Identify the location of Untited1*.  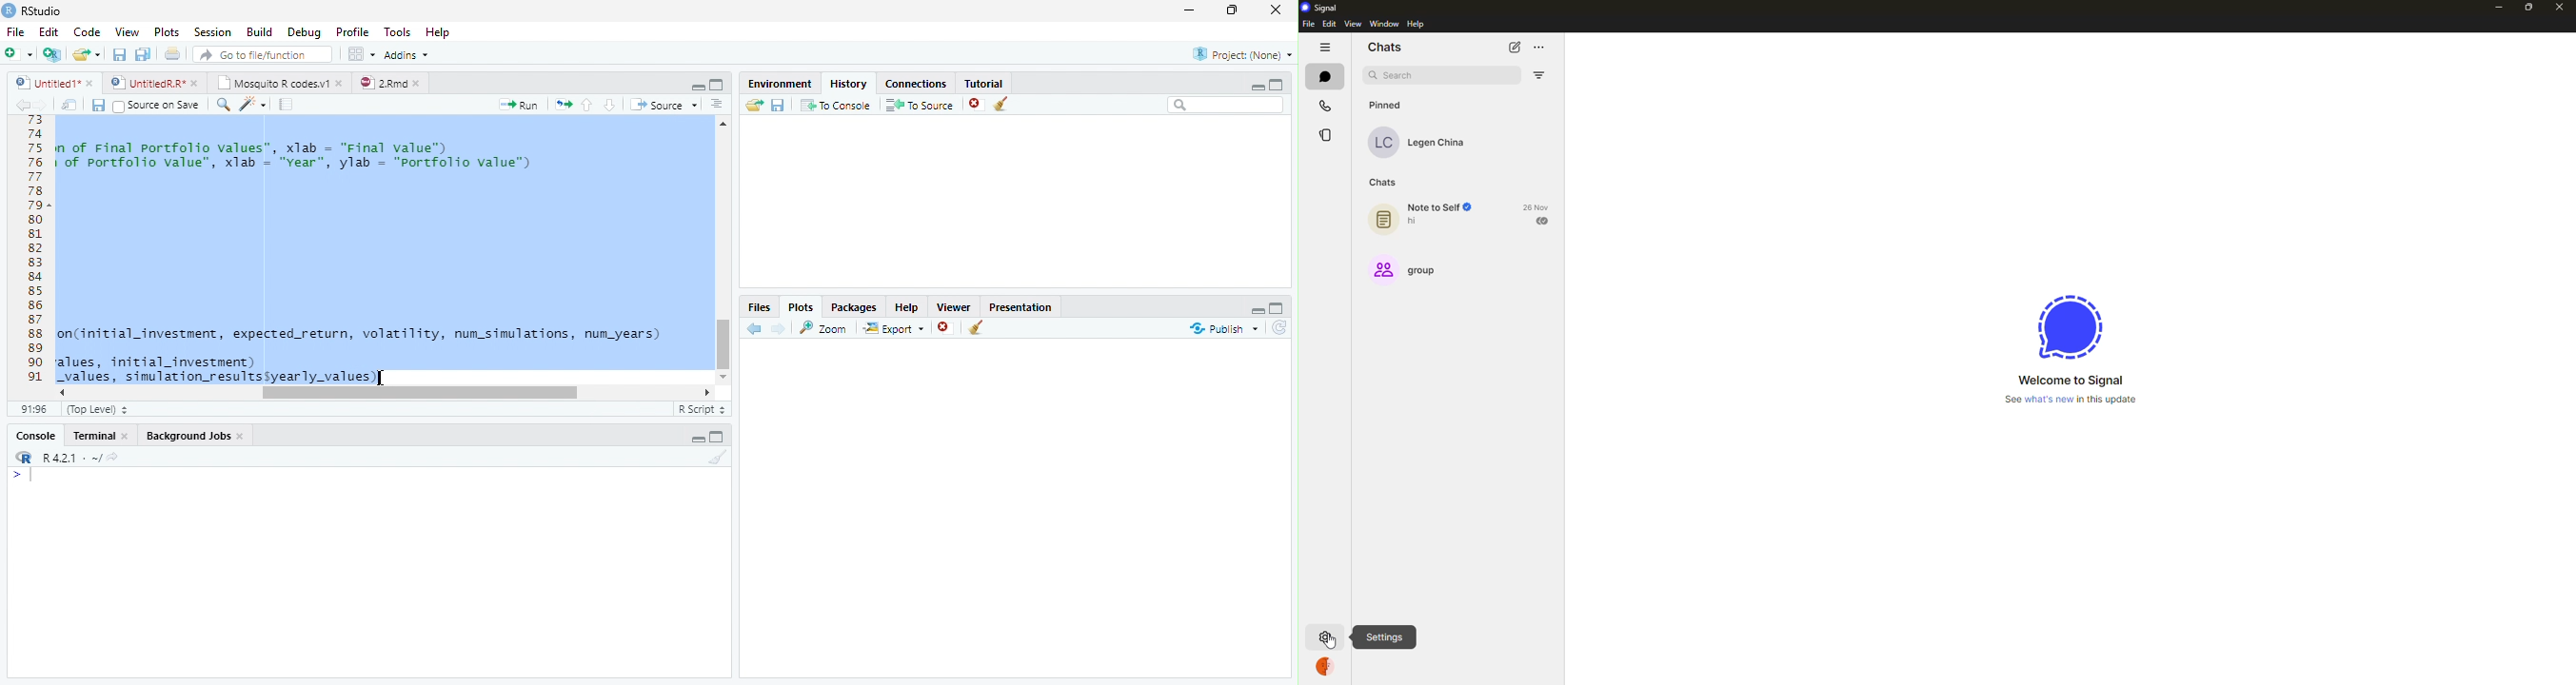
(52, 82).